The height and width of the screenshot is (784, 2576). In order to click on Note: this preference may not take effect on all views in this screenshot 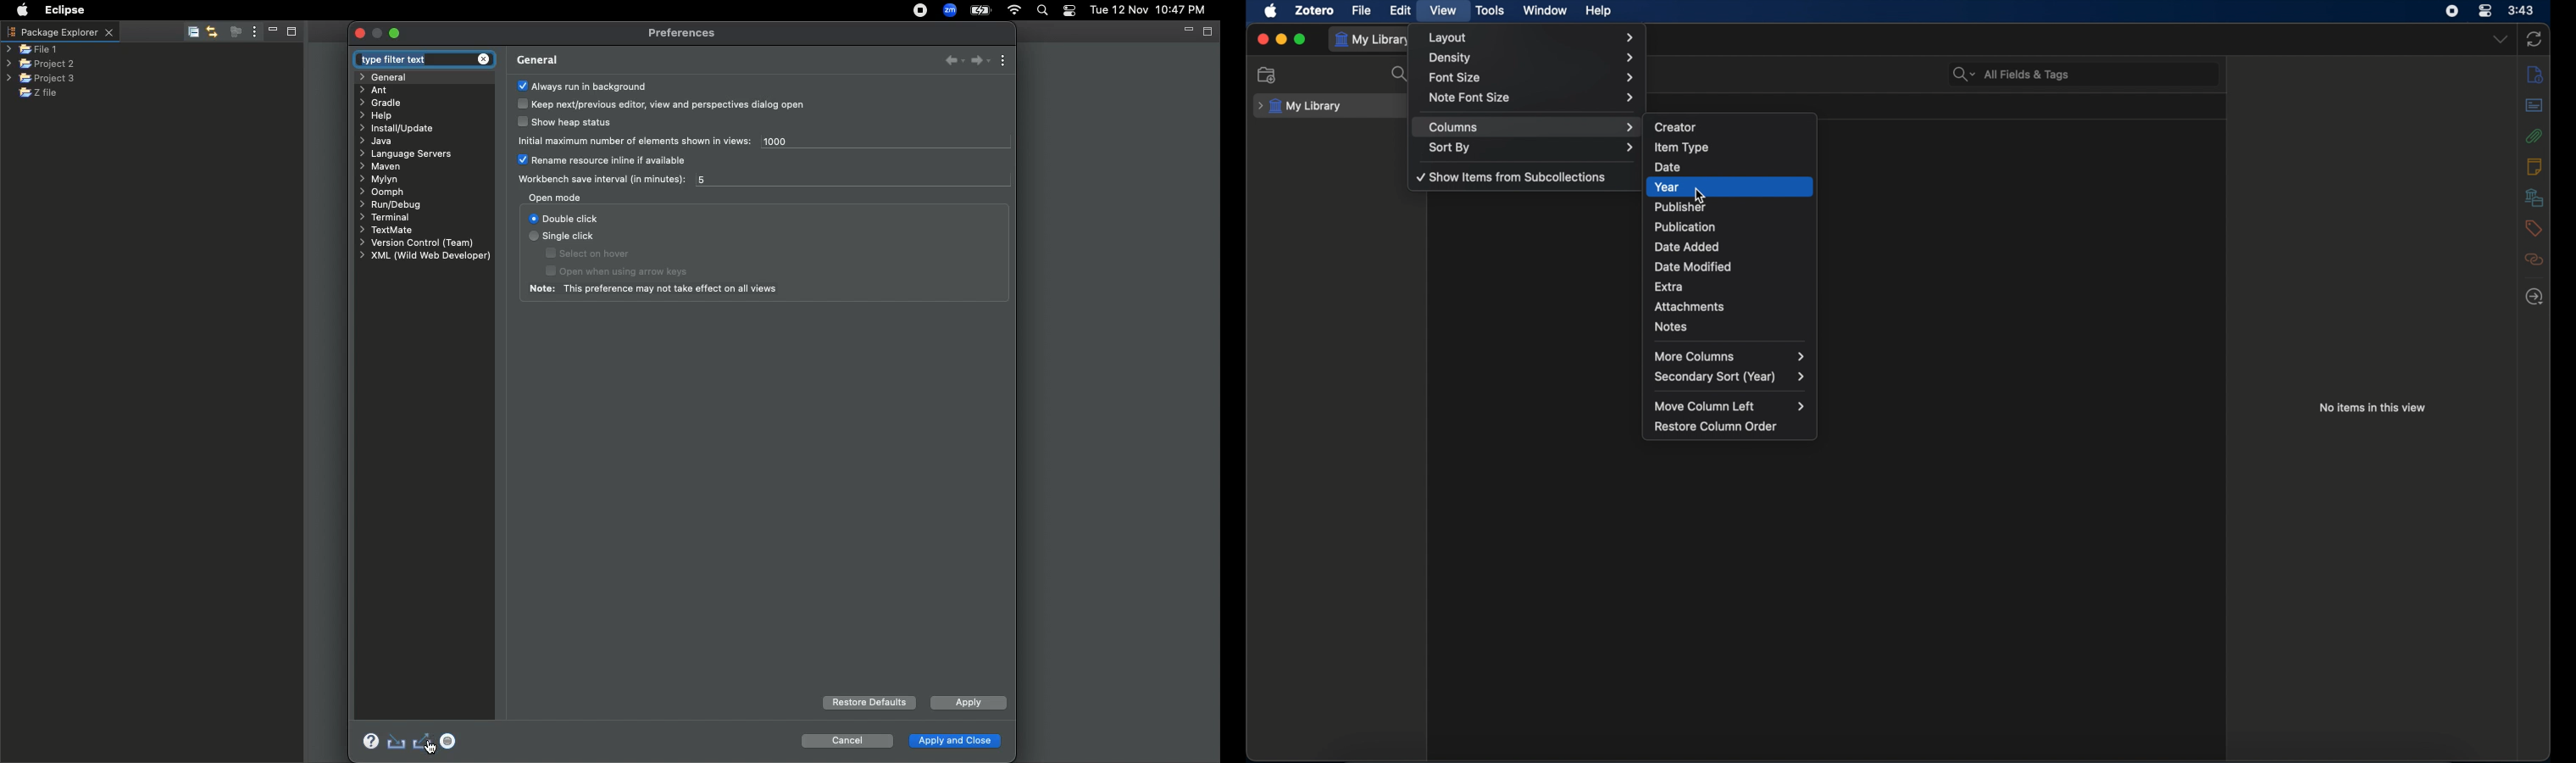, I will do `click(658, 290)`.